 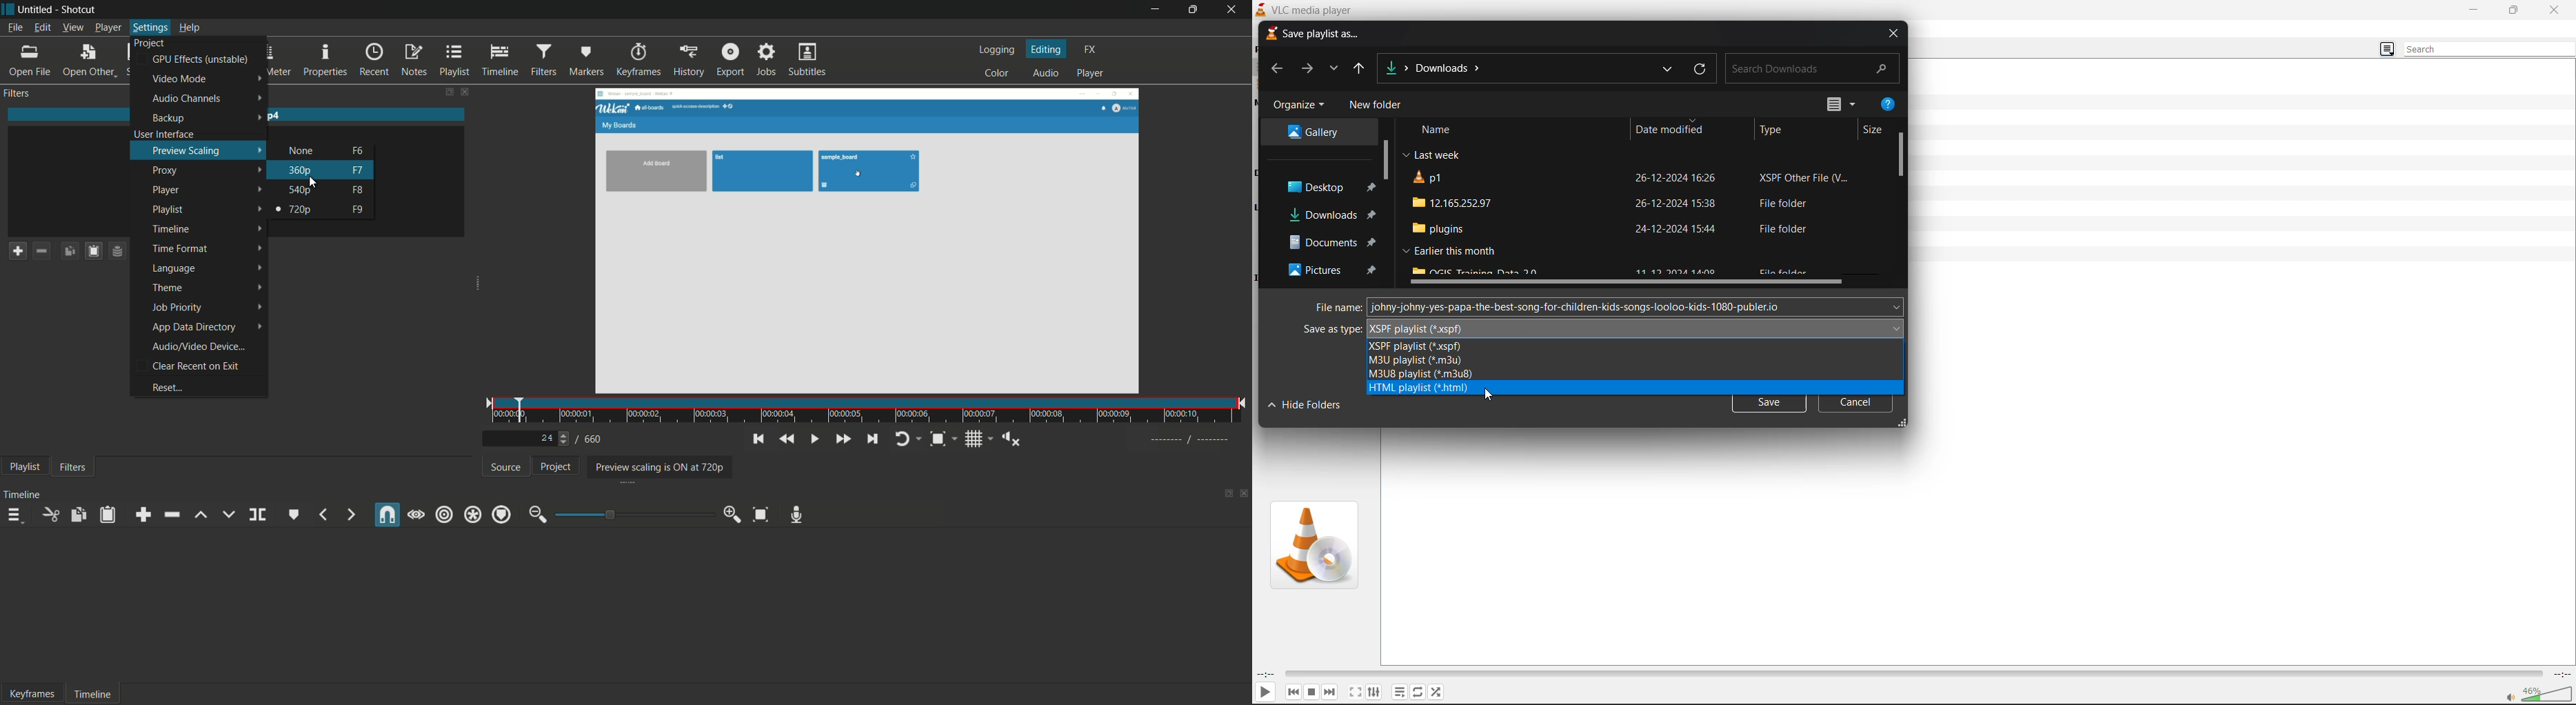 I want to click on close, so click(x=2557, y=10).